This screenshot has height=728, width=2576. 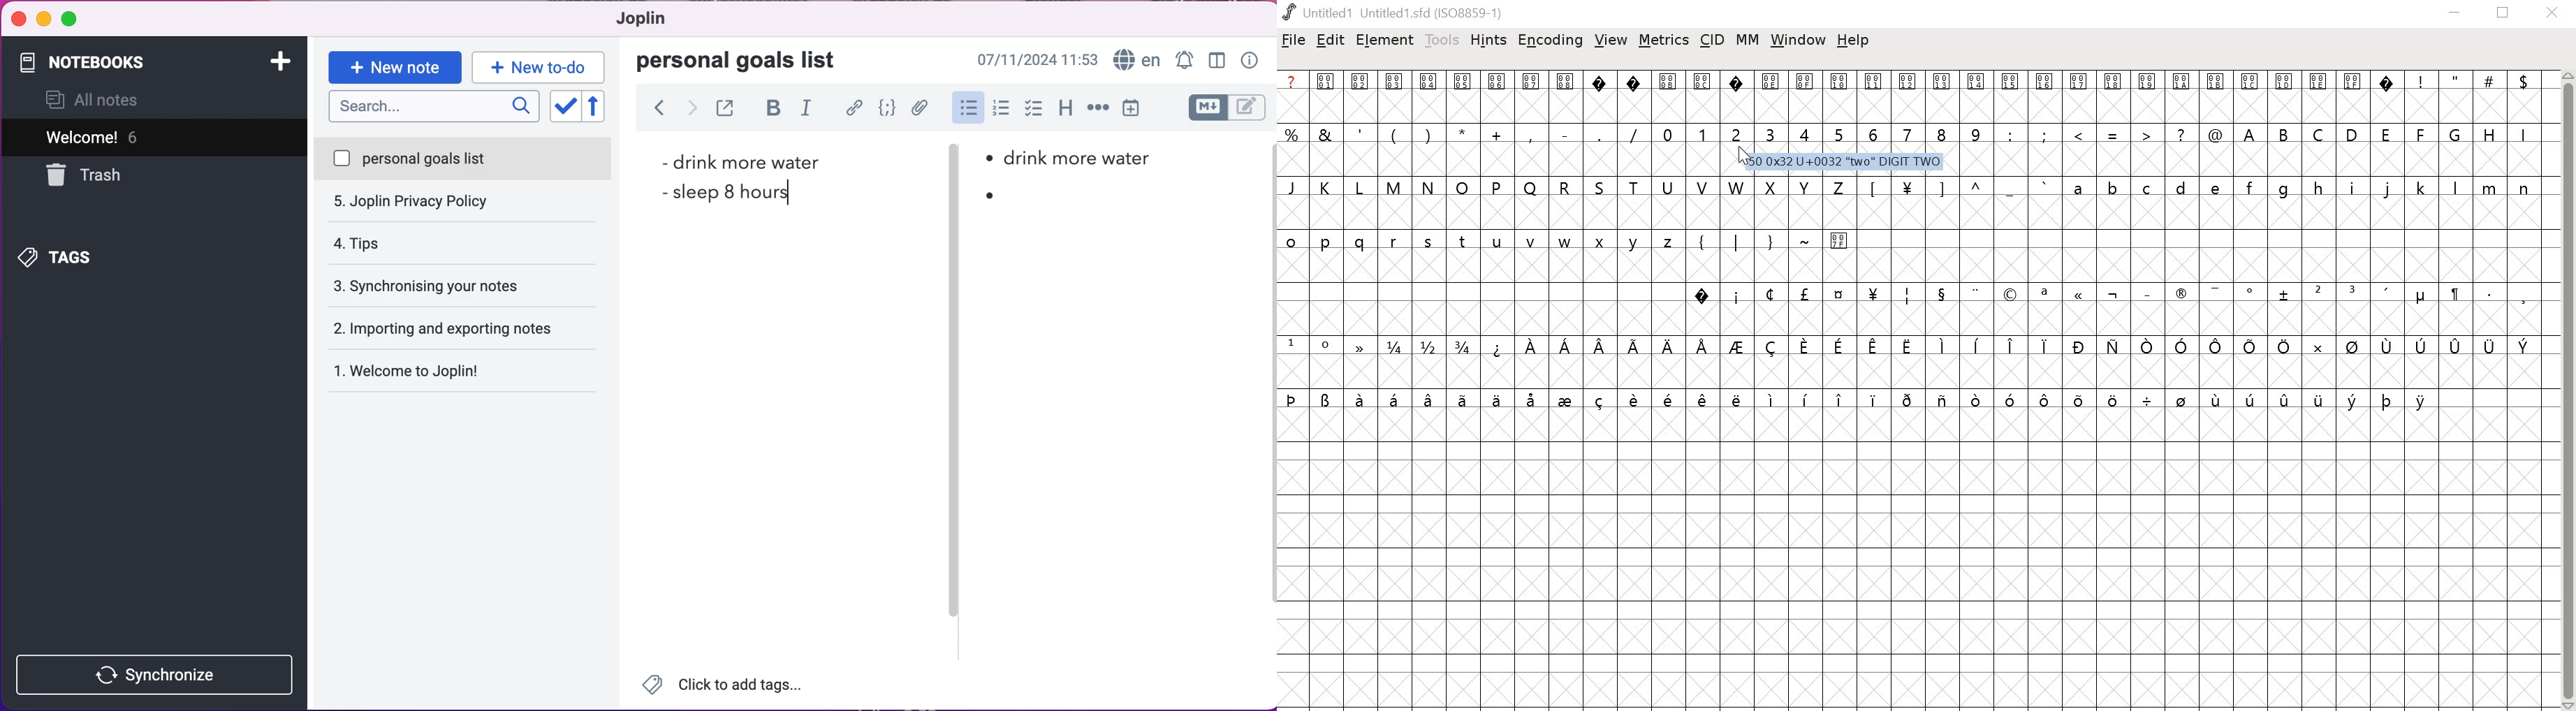 I want to click on code, so click(x=885, y=109).